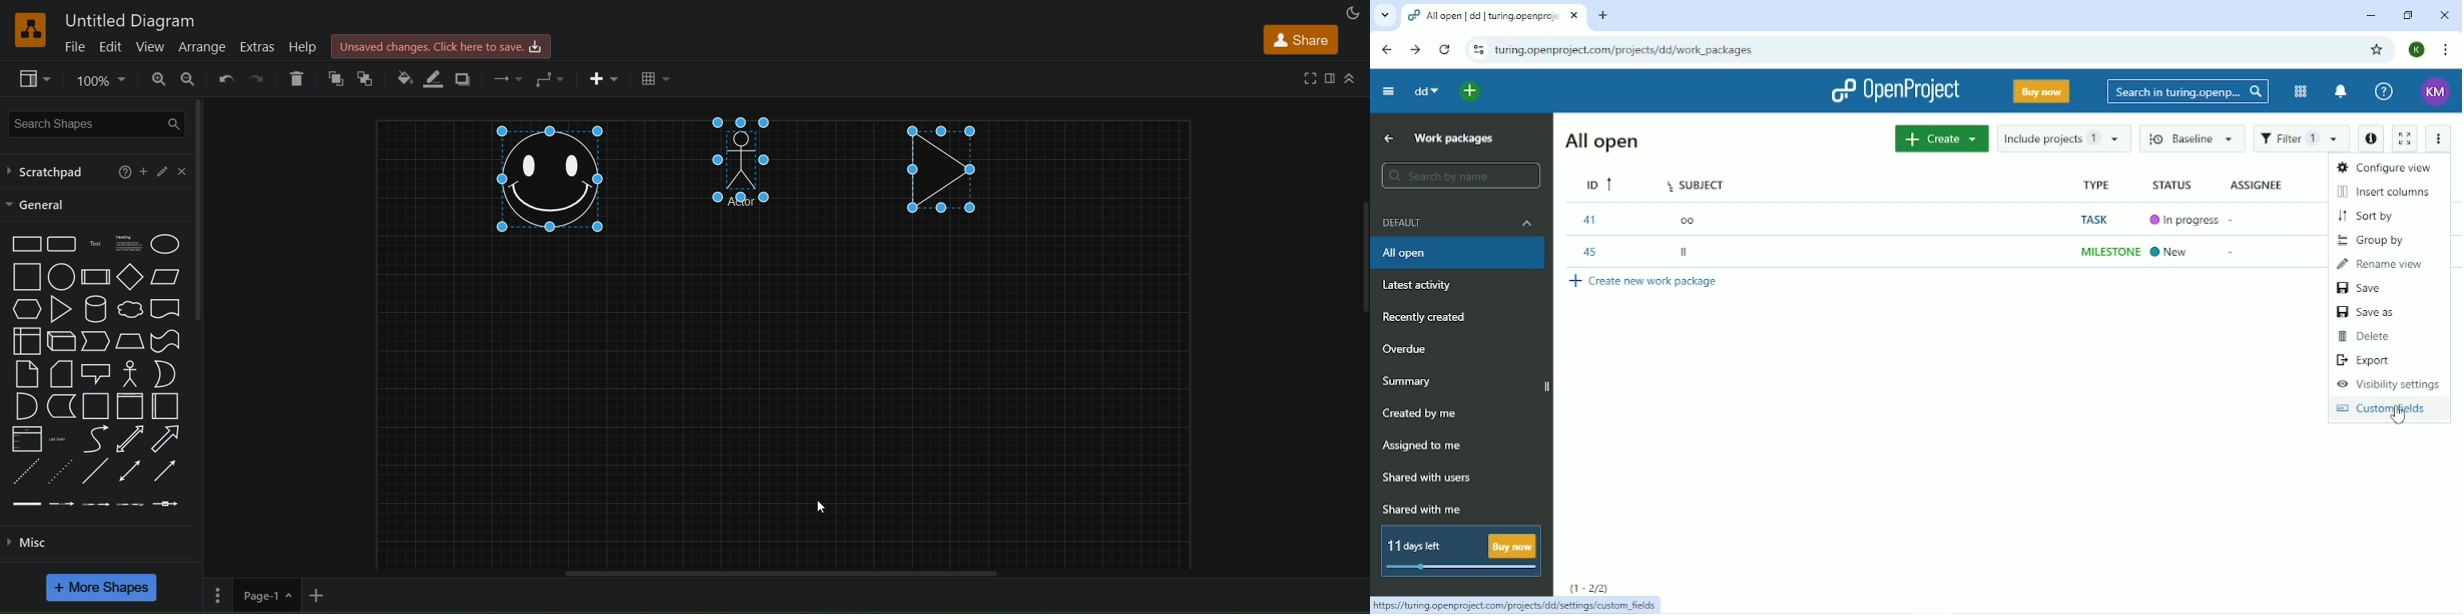 The height and width of the screenshot is (616, 2464). I want to click on Forward, so click(1415, 49).